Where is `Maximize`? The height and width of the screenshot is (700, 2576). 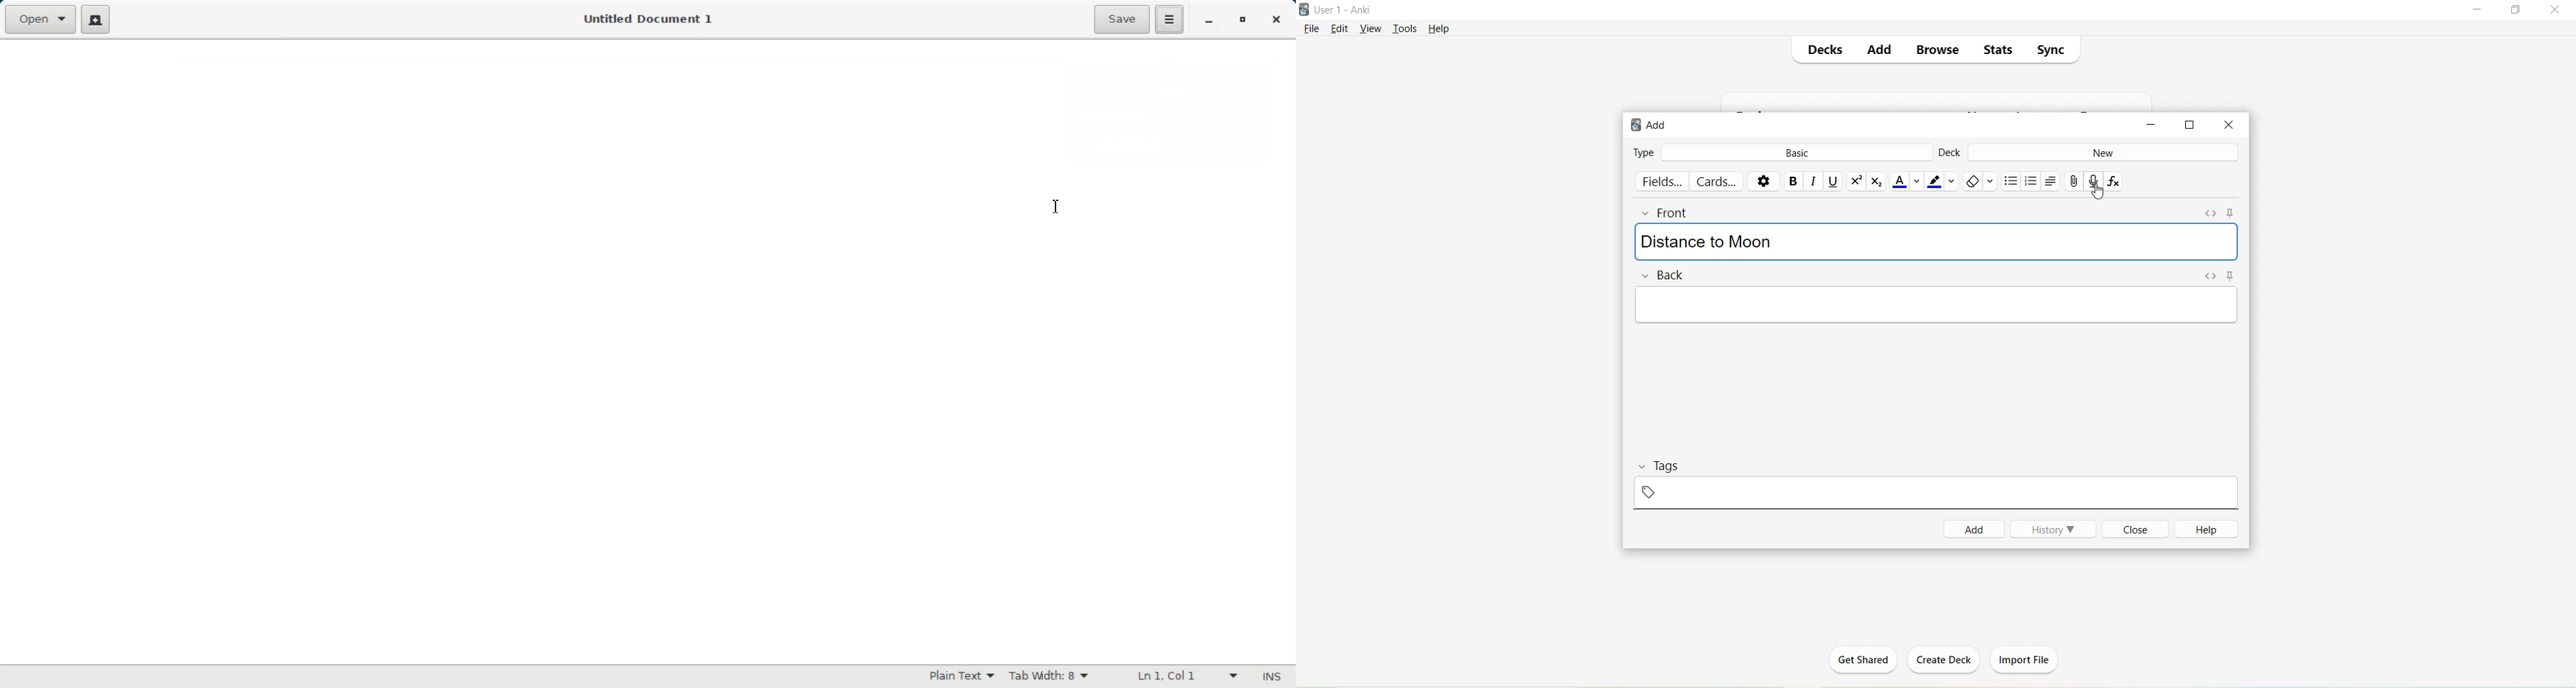
Maximize is located at coordinates (2190, 125).